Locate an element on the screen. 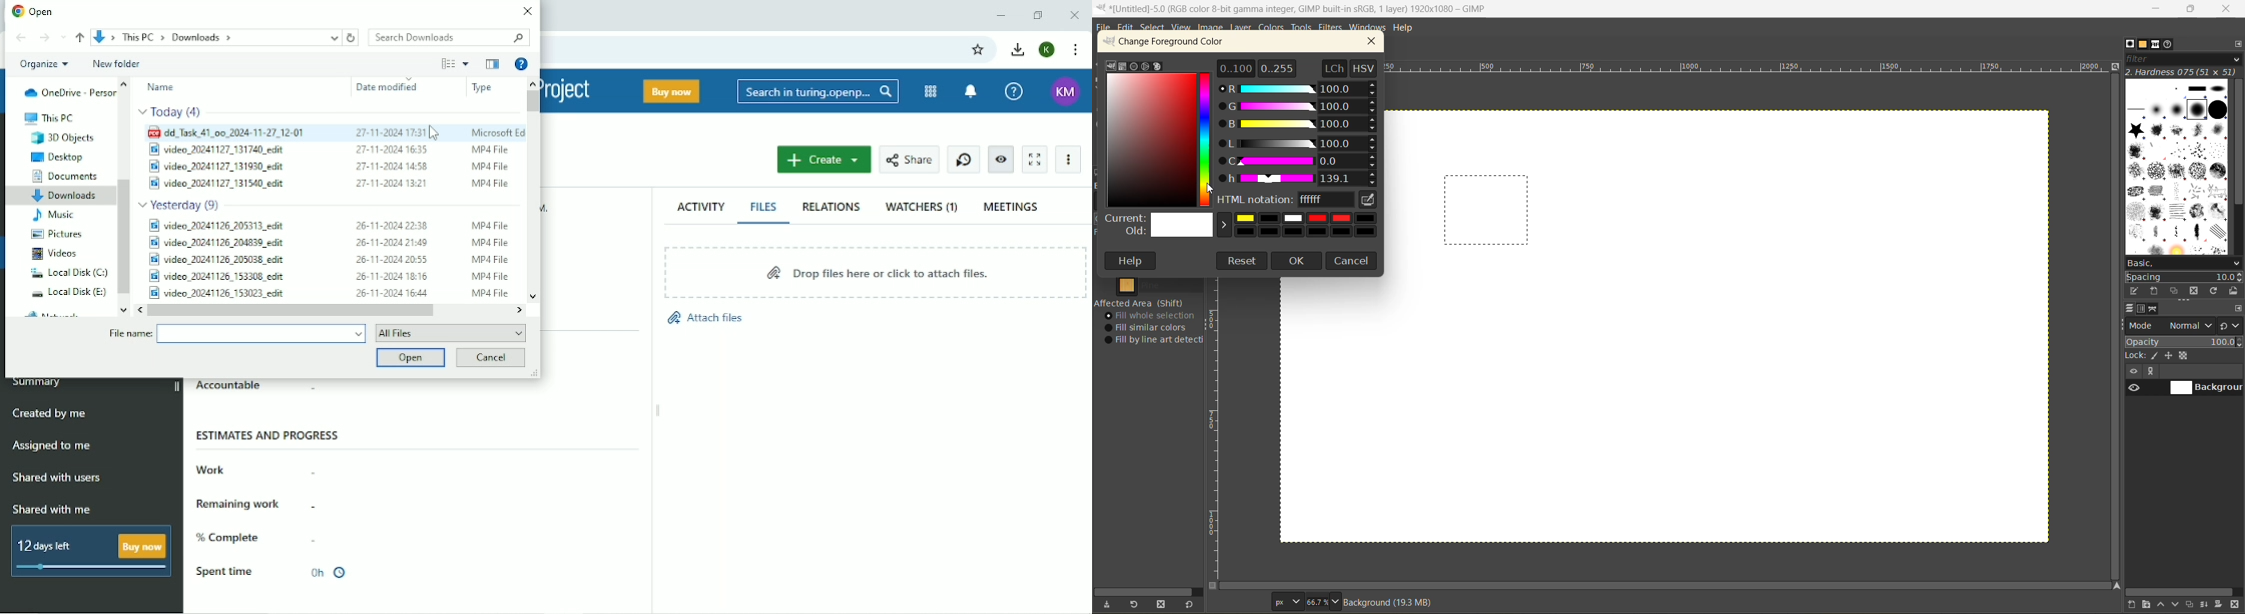  preview is located at coordinates (2133, 389).